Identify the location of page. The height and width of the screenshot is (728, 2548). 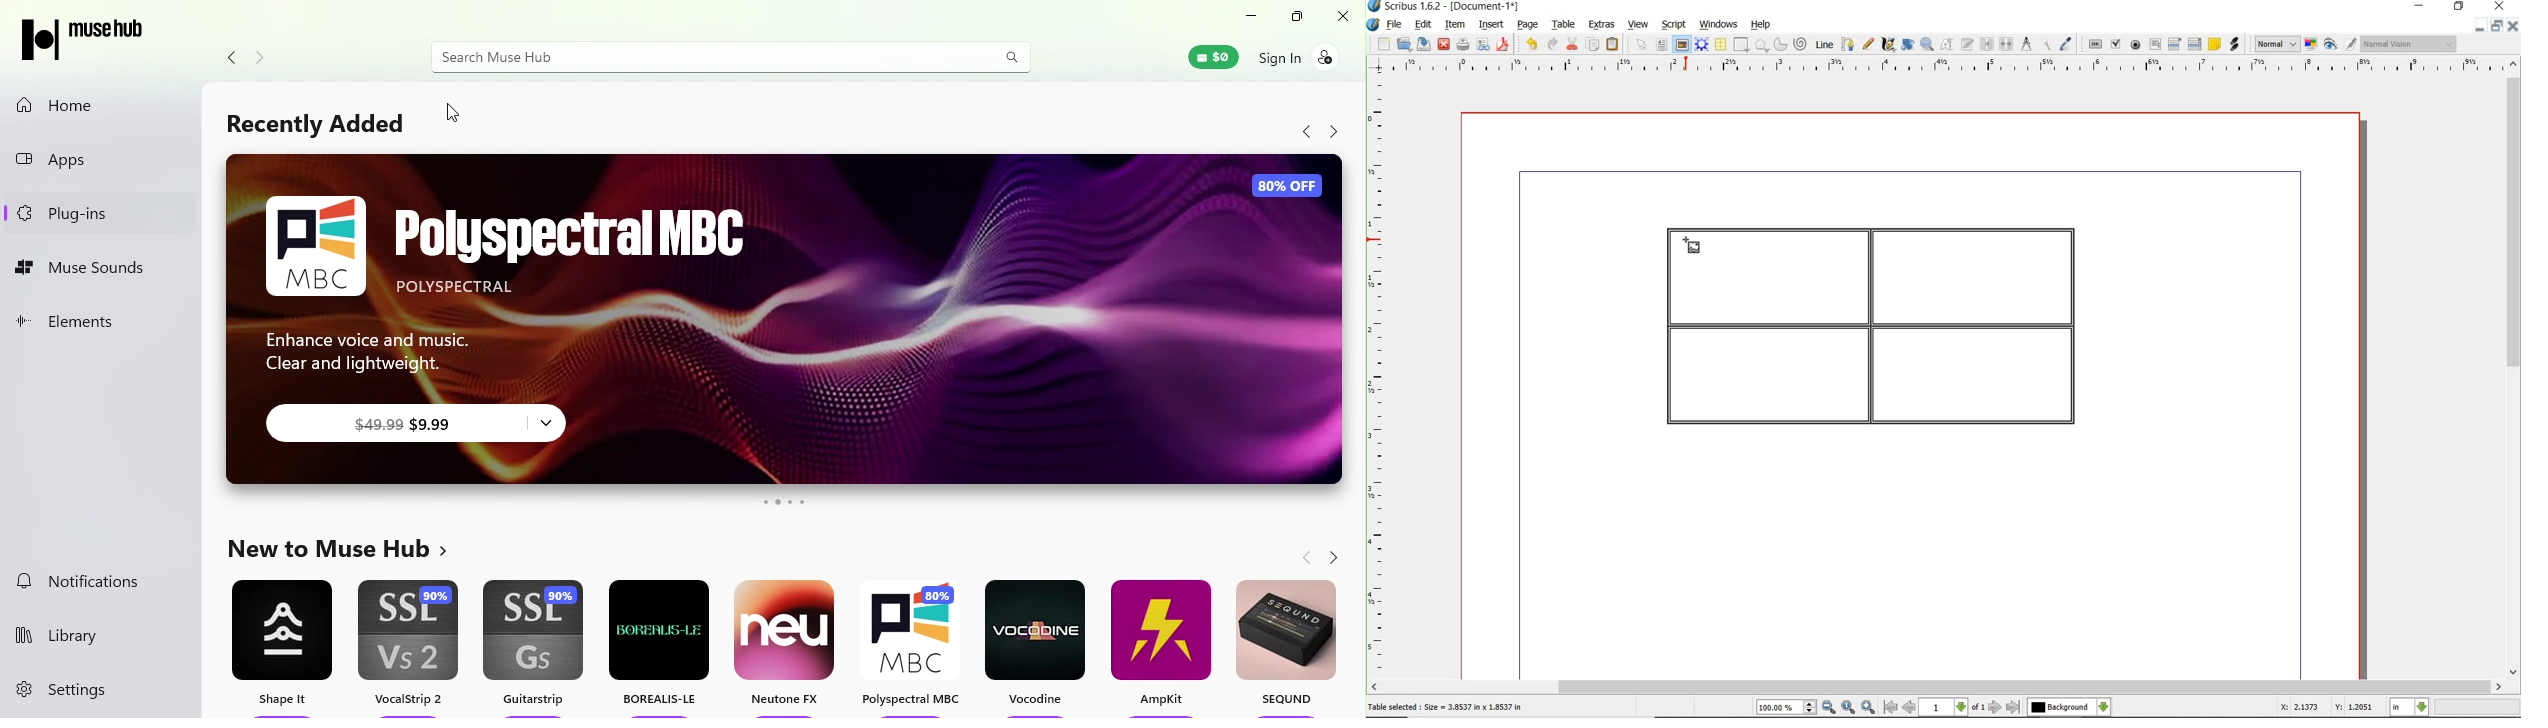
(1528, 25).